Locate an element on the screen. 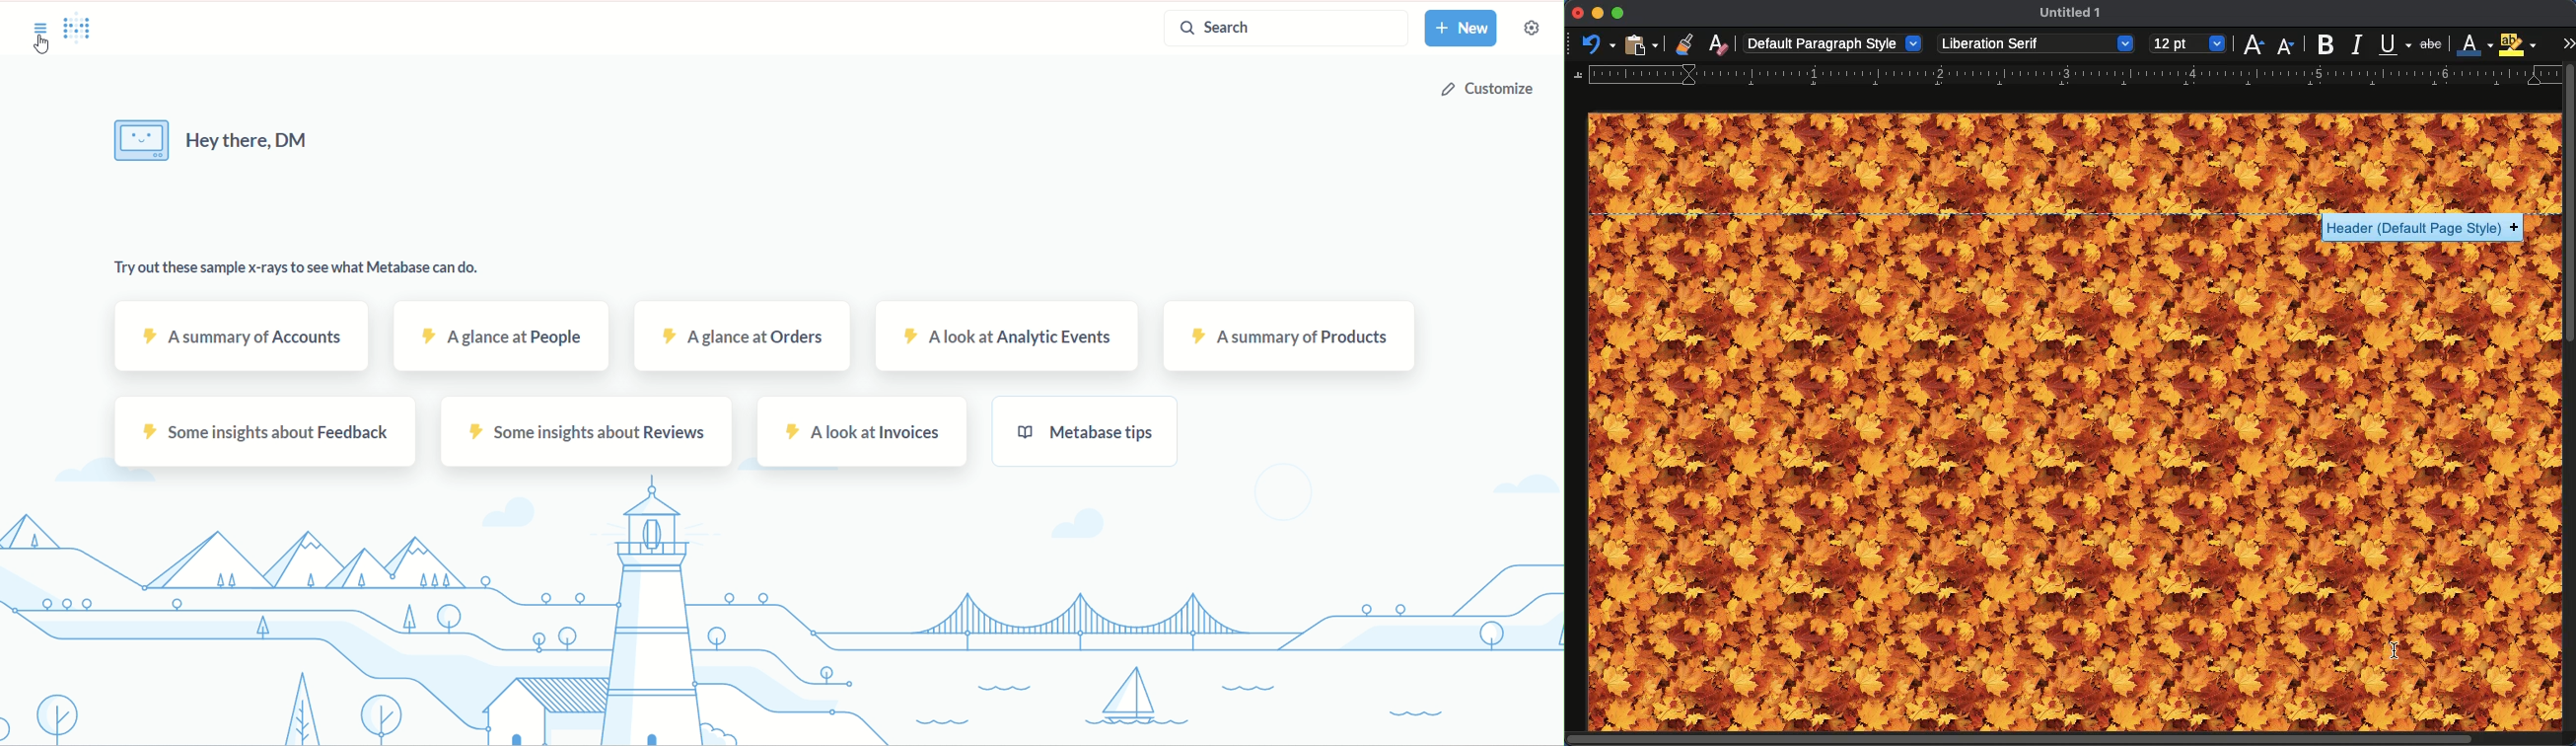 The height and width of the screenshot is (756, 2576). clear formatting is located at coordinates (1720, 42).